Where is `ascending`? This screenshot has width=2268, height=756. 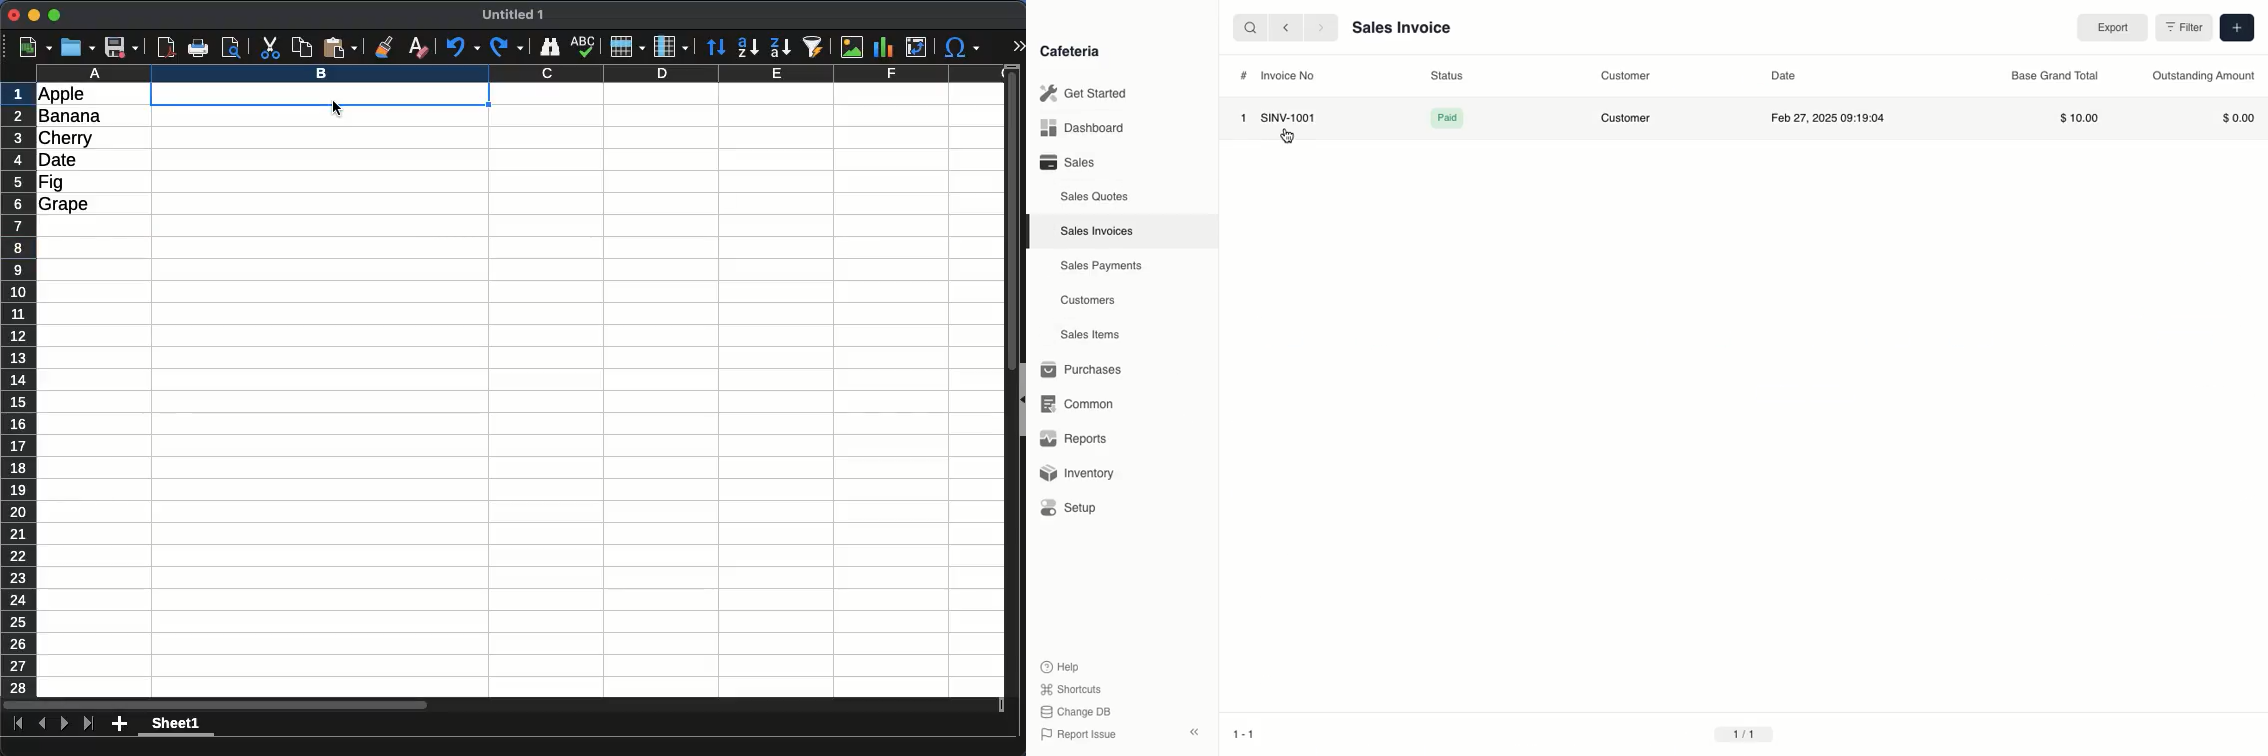
ascending is located at coordinates (748, 48).